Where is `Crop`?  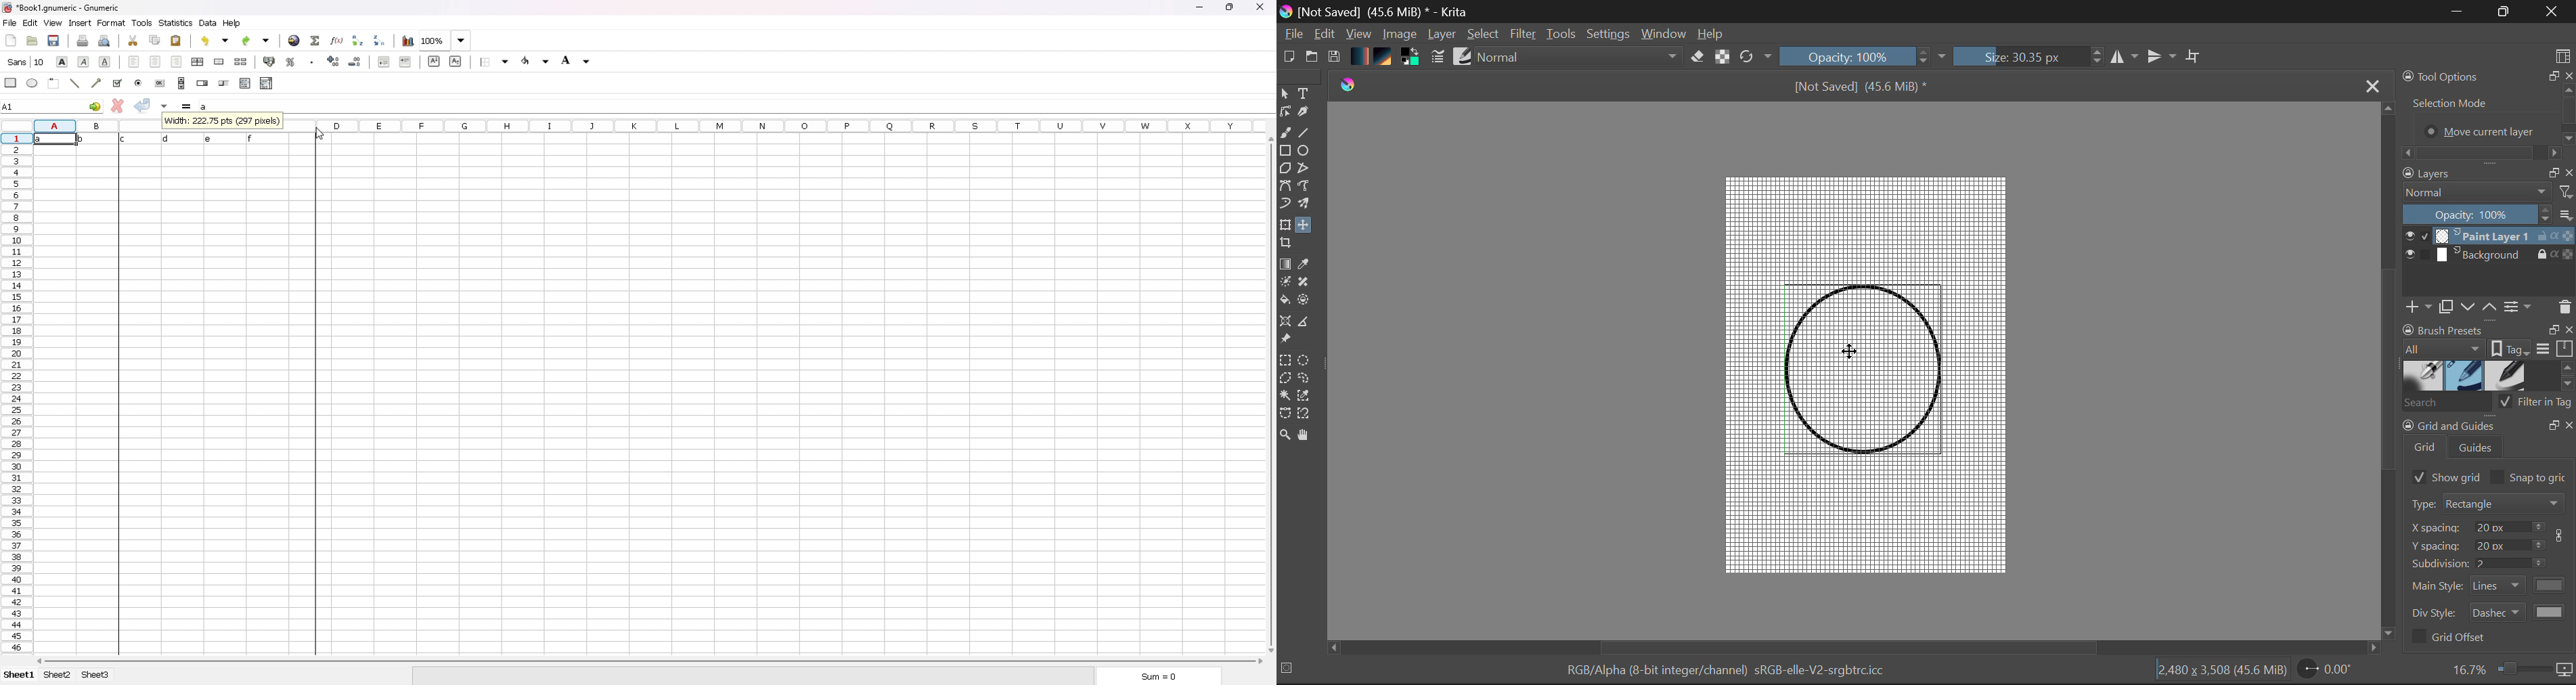 Crop is located at coordinates (1287, 244).